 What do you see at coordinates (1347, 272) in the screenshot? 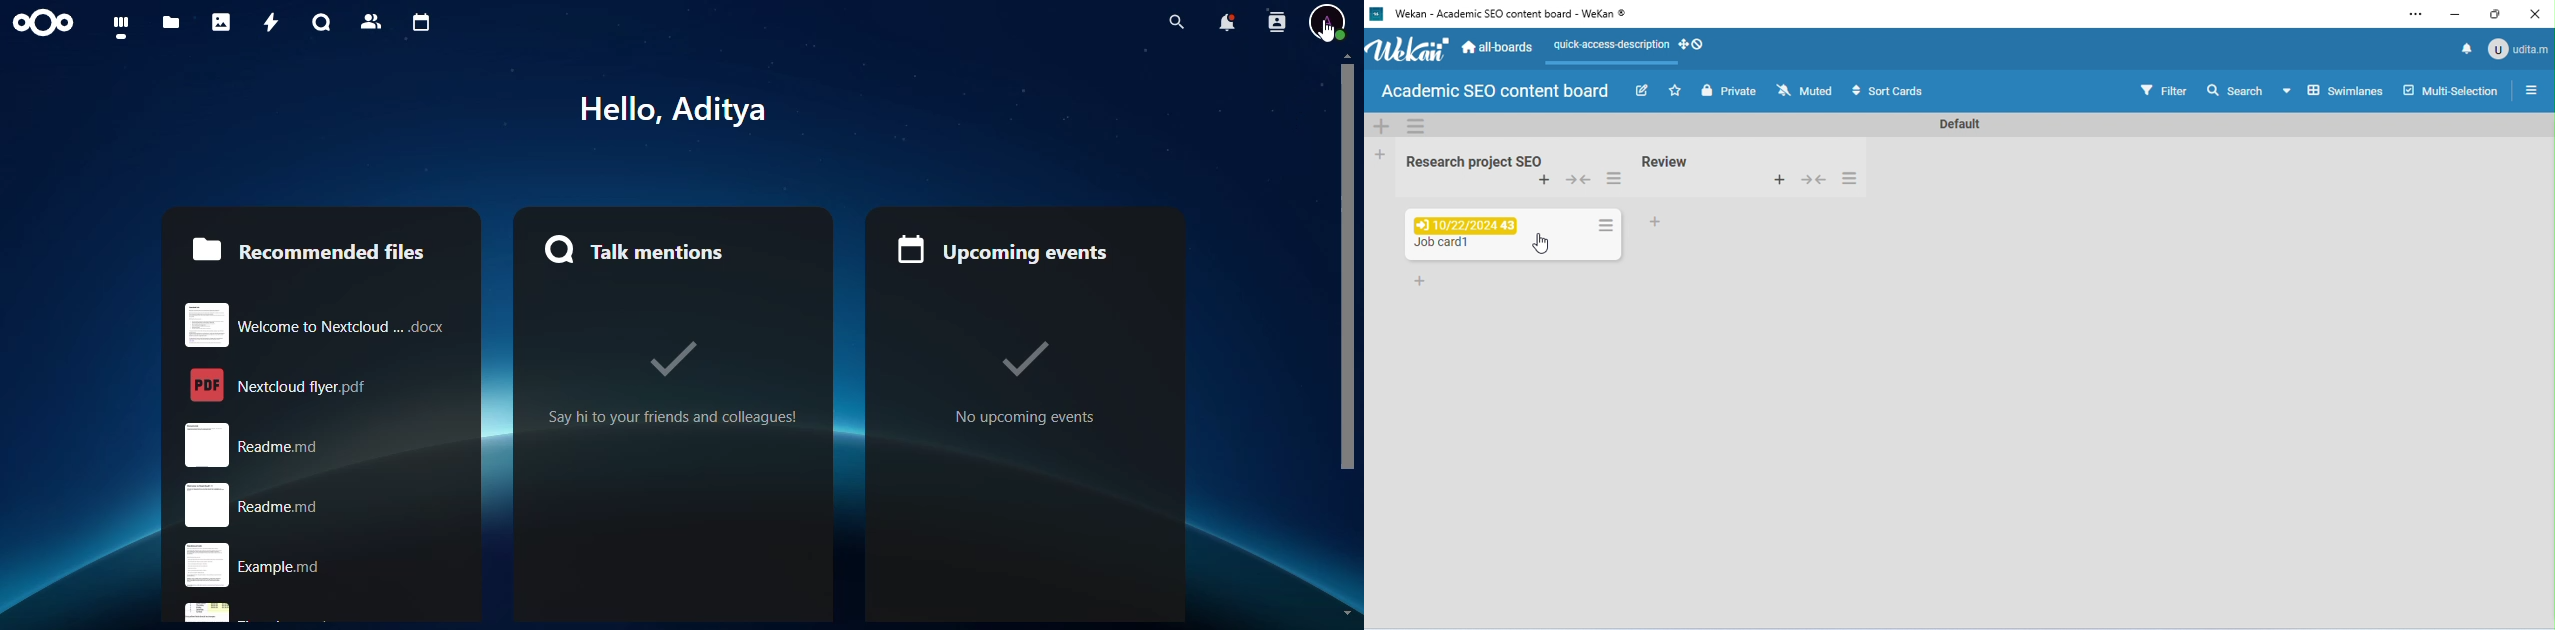
I see `scroll bar` at bounding box center [1347, 272].